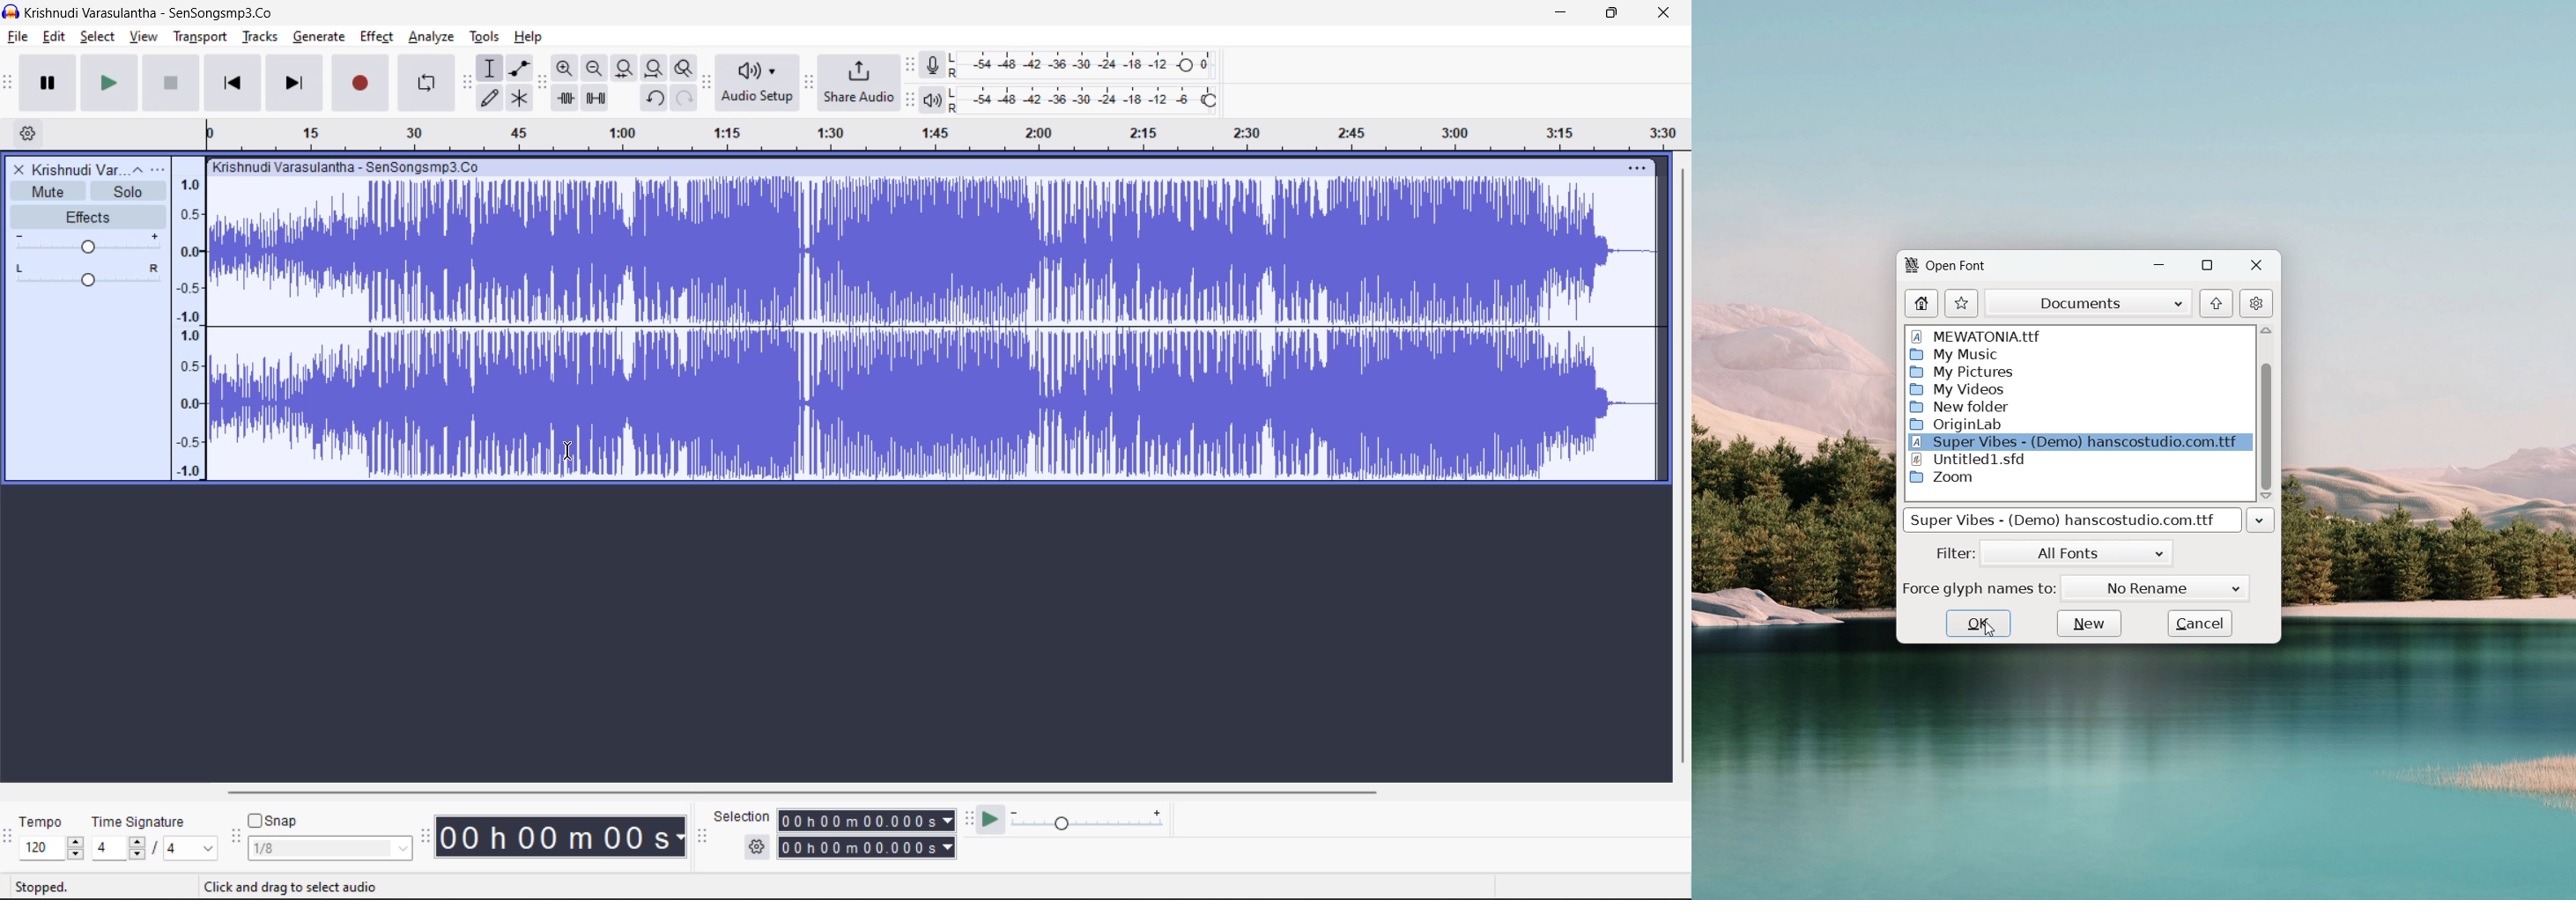  Describe the element at coordinates (329, 849) in the screenshot. I see `snap frame` at that location.